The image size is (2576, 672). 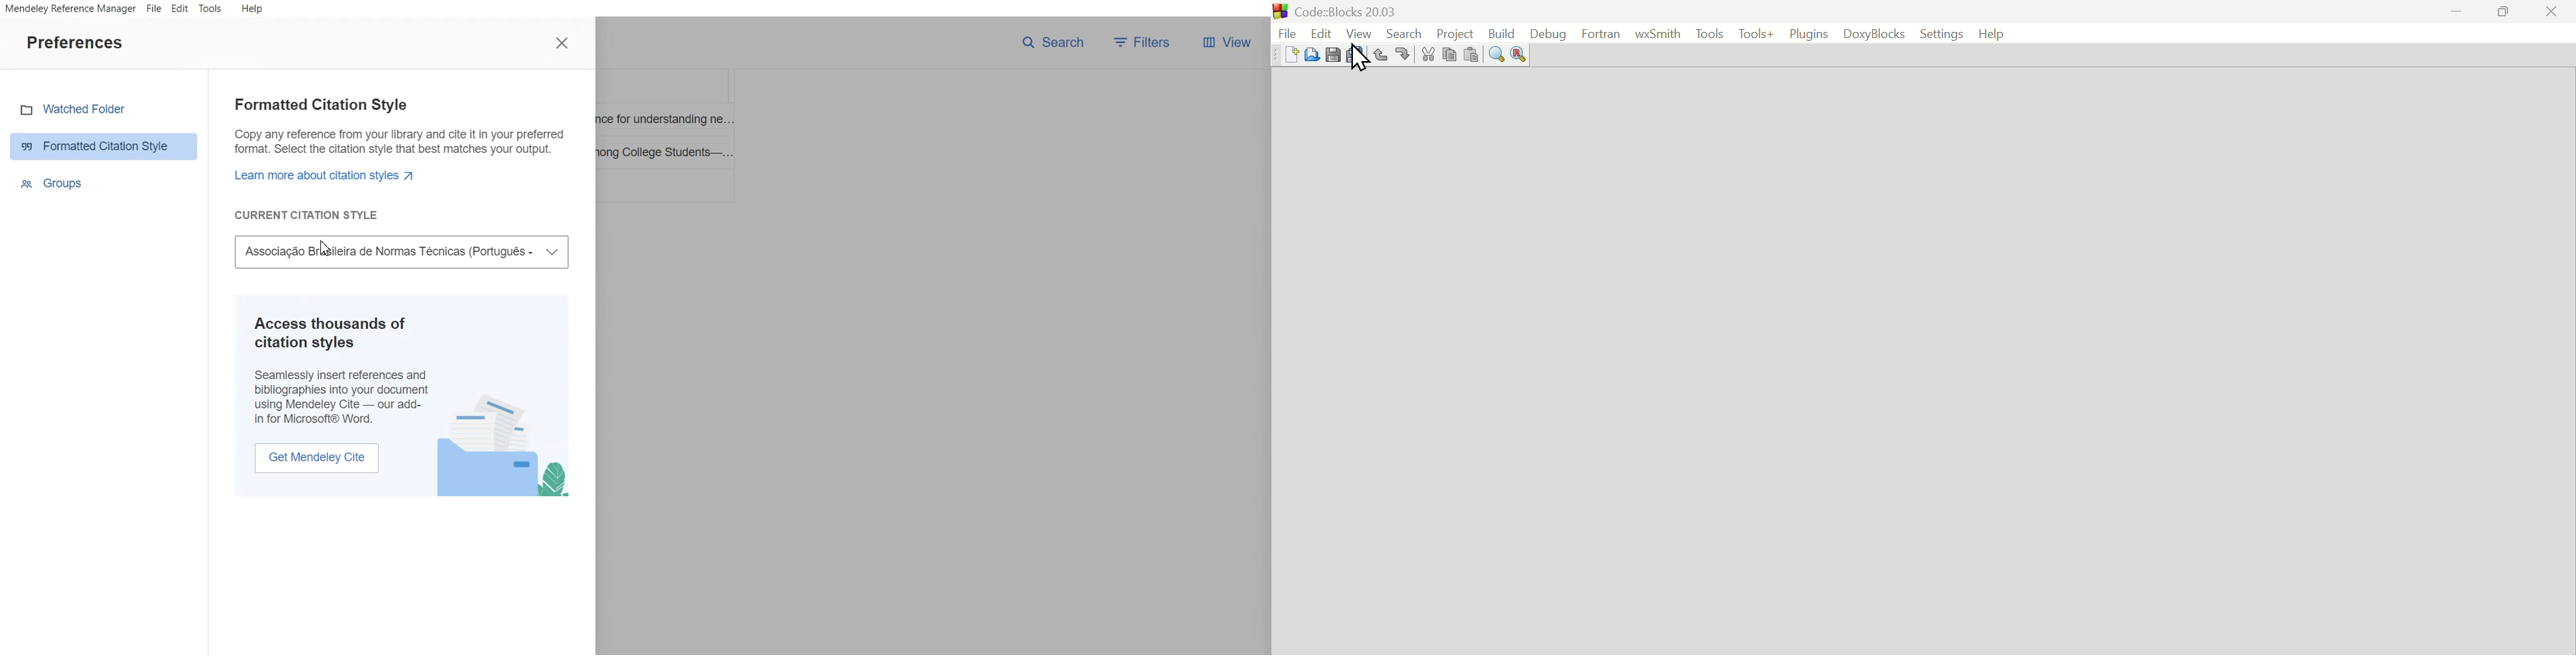 I want to click on Formatted Citation Style Text, so click(x=397, y=159).